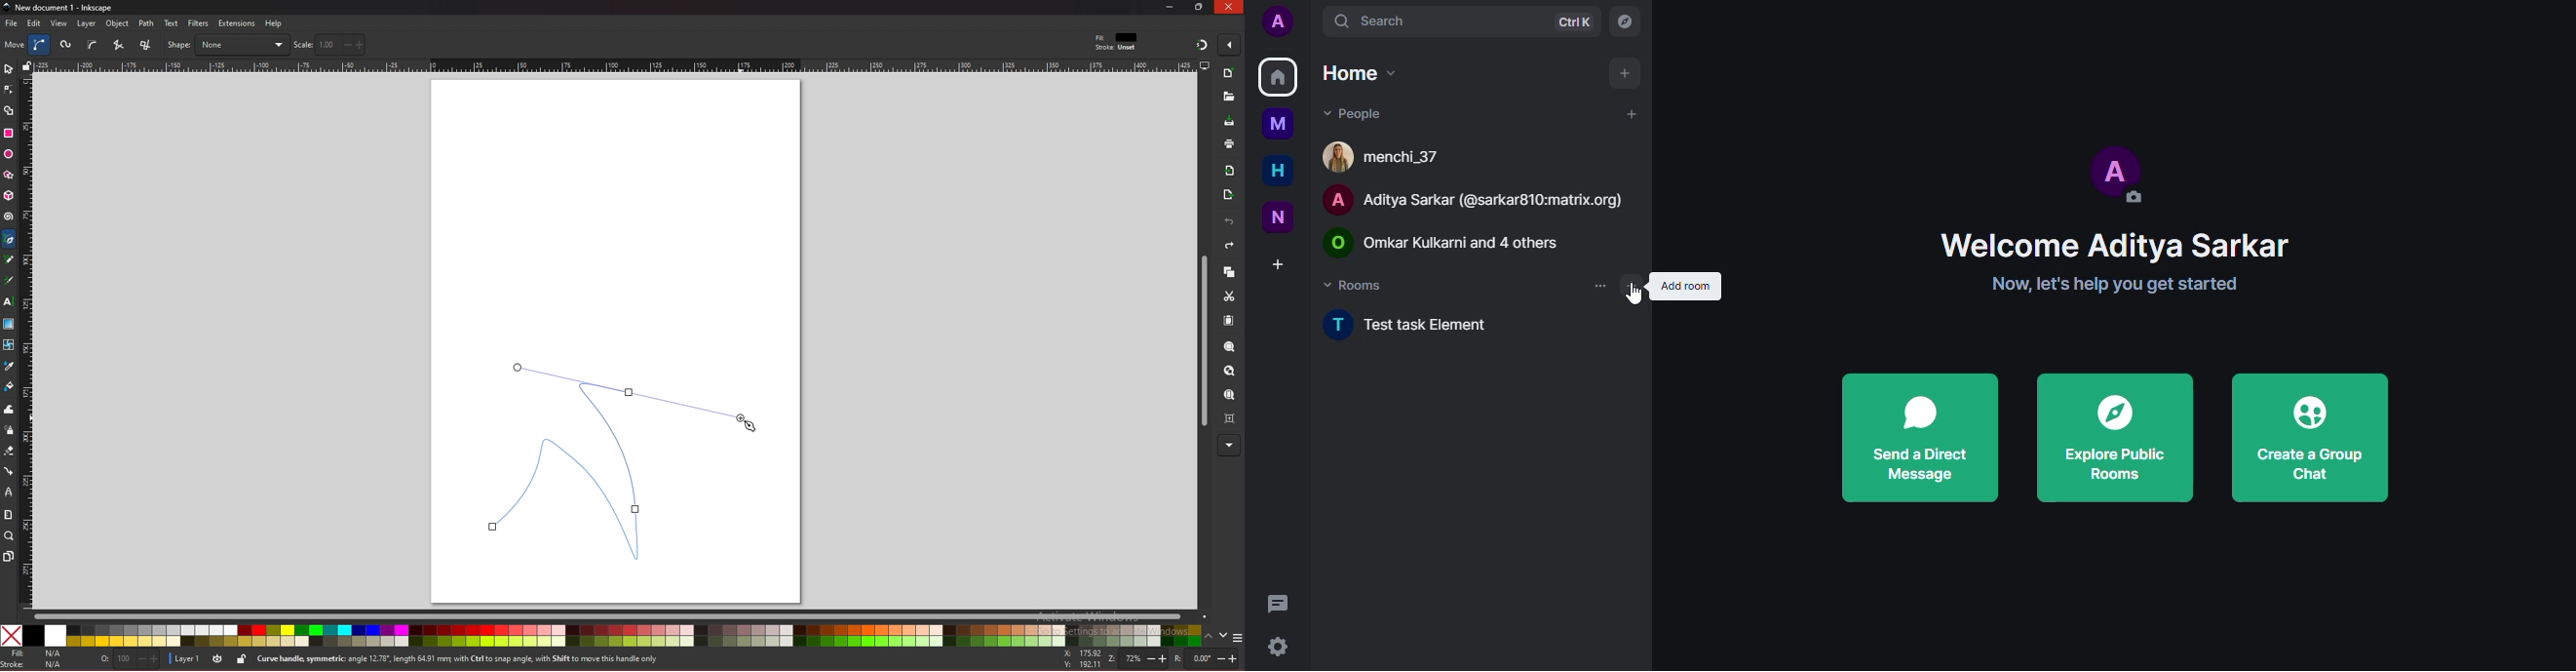 This screenshot has height=672, width=2576. Describe the element at coordinates (1232, 6) in the screenshot. I see `close` at that location.